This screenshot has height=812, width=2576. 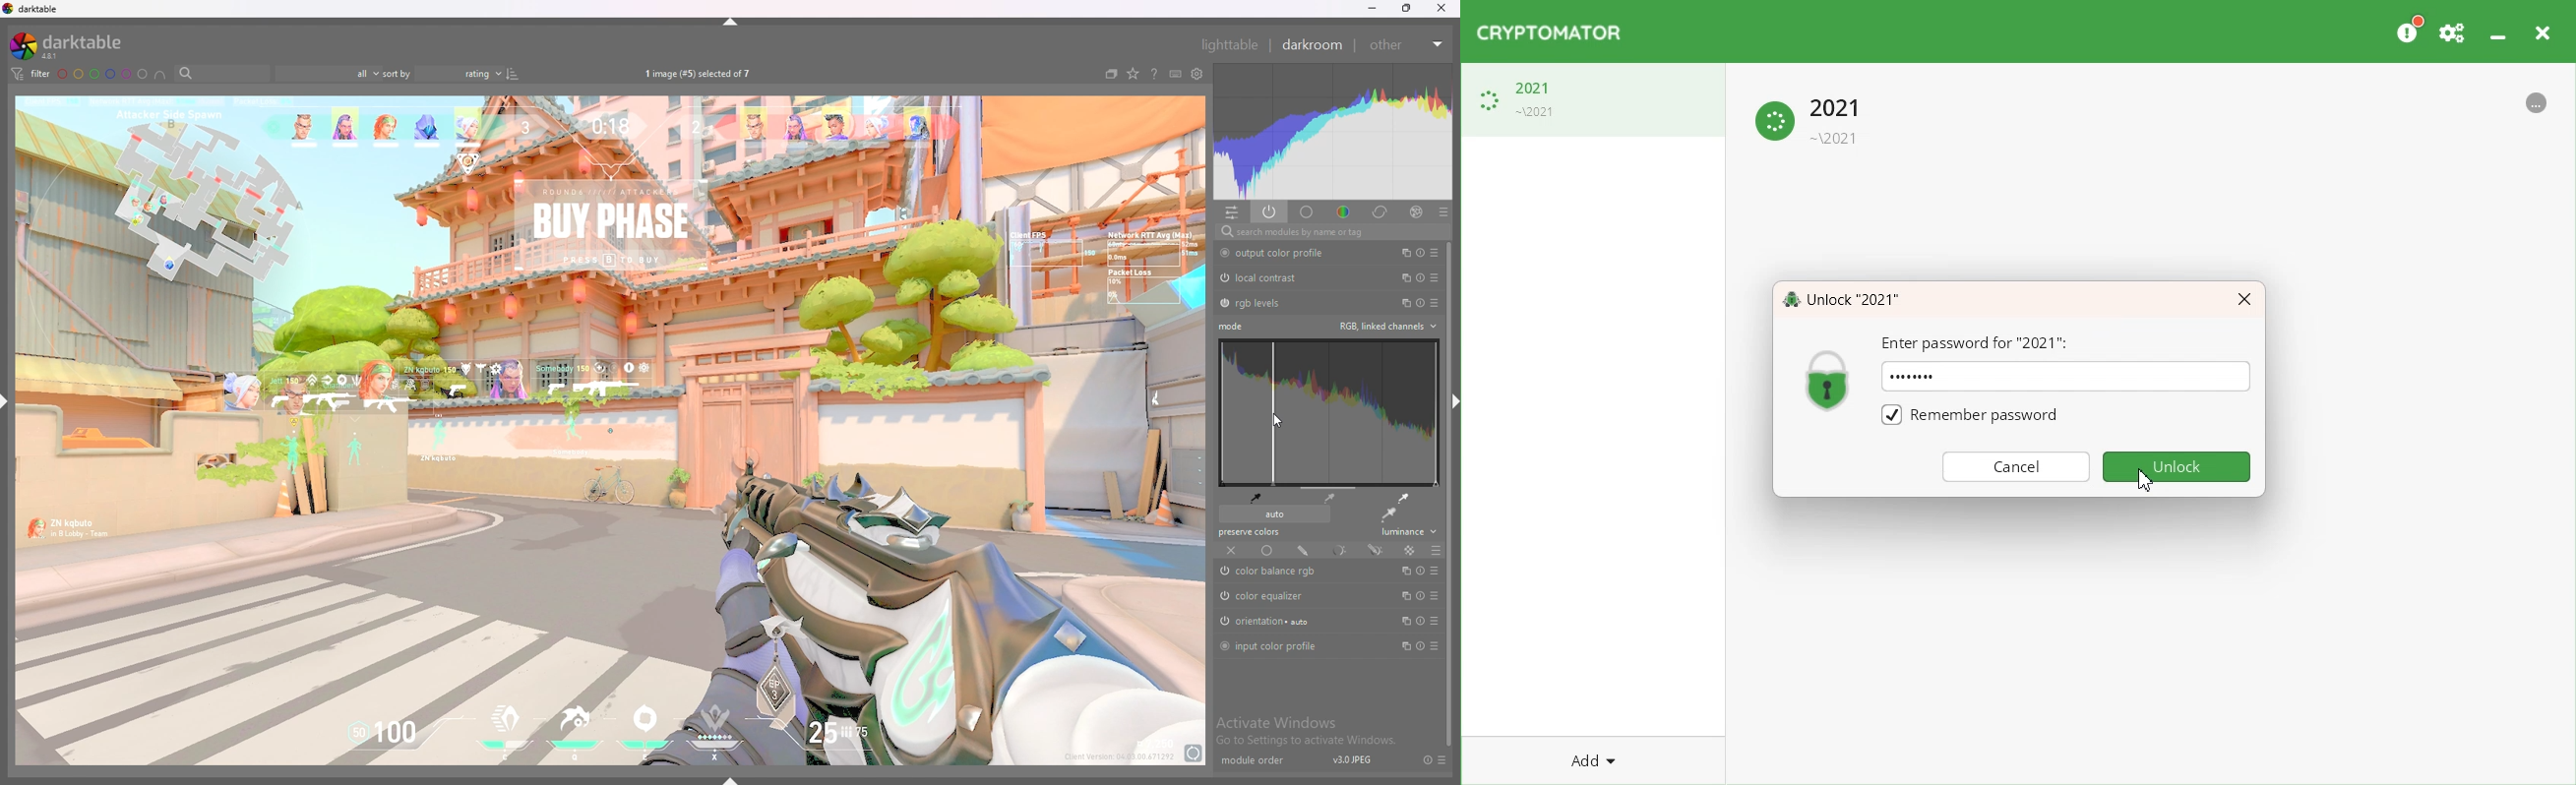 What do you see at coordinates (1409, 550) in the screenshot?
I see `raster mask` at bounding box center [1409, 550].